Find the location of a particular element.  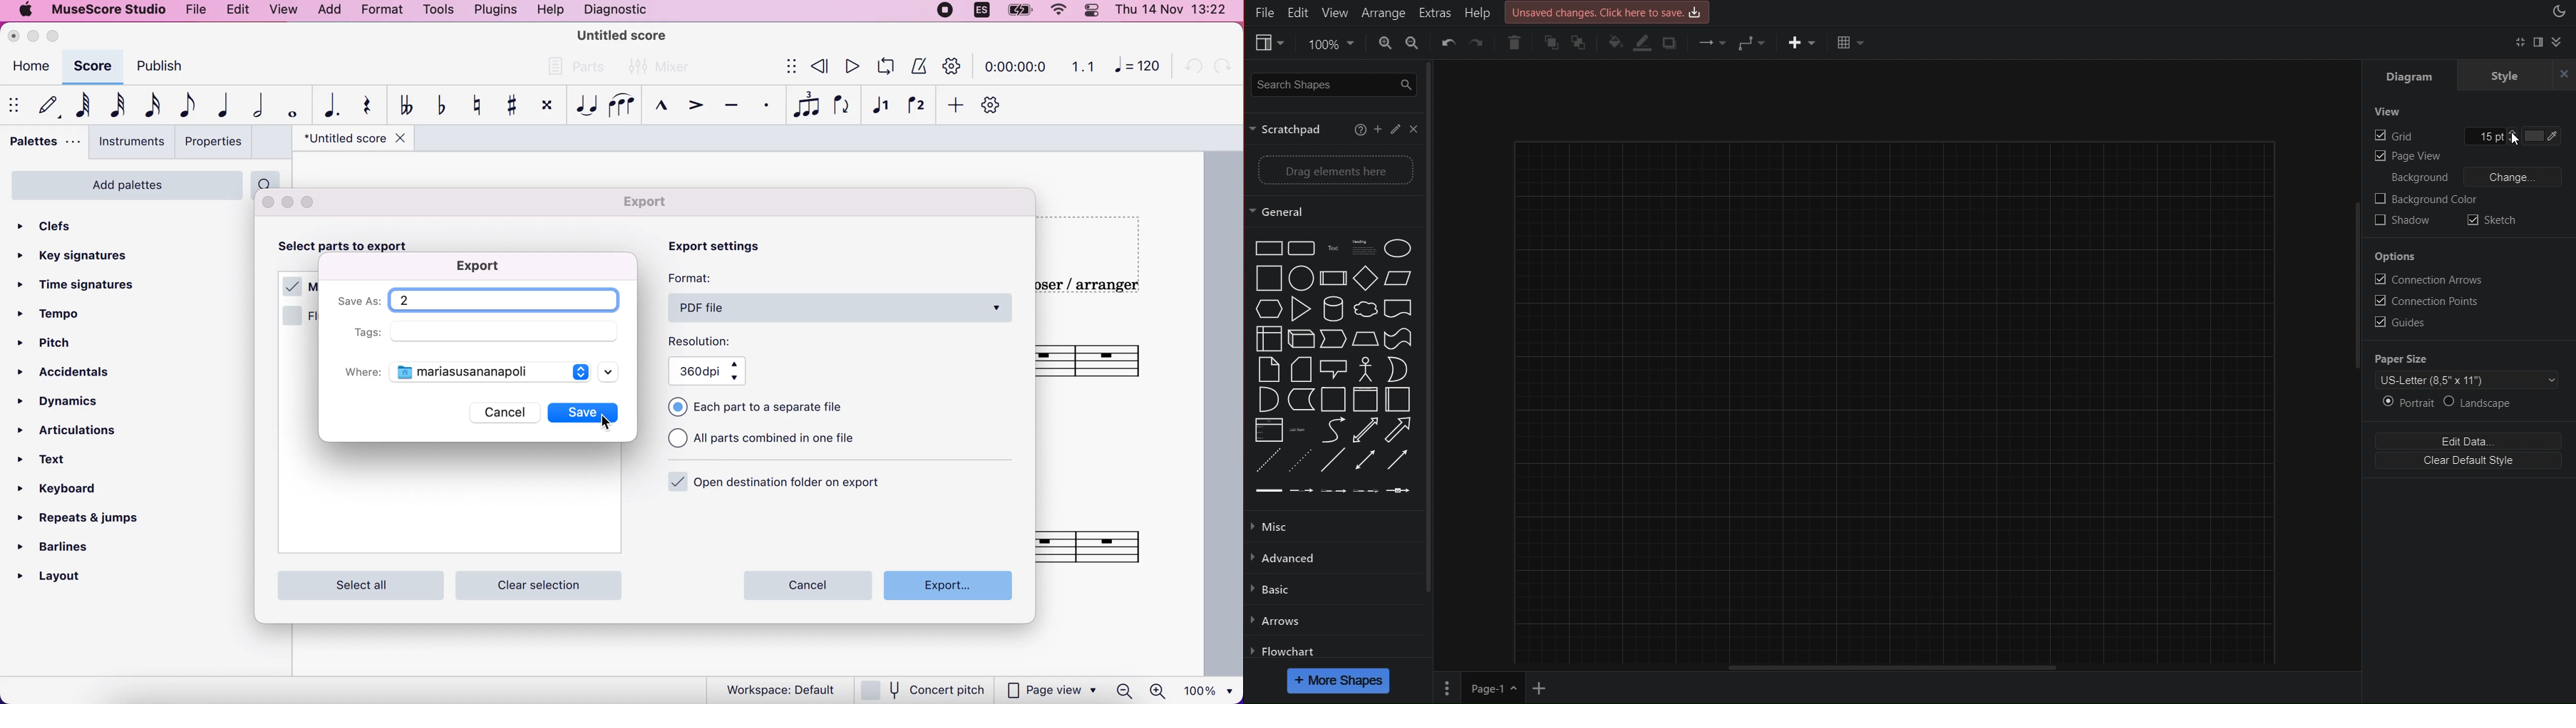

Clear Default Style is located at coordinates (2466, 460).